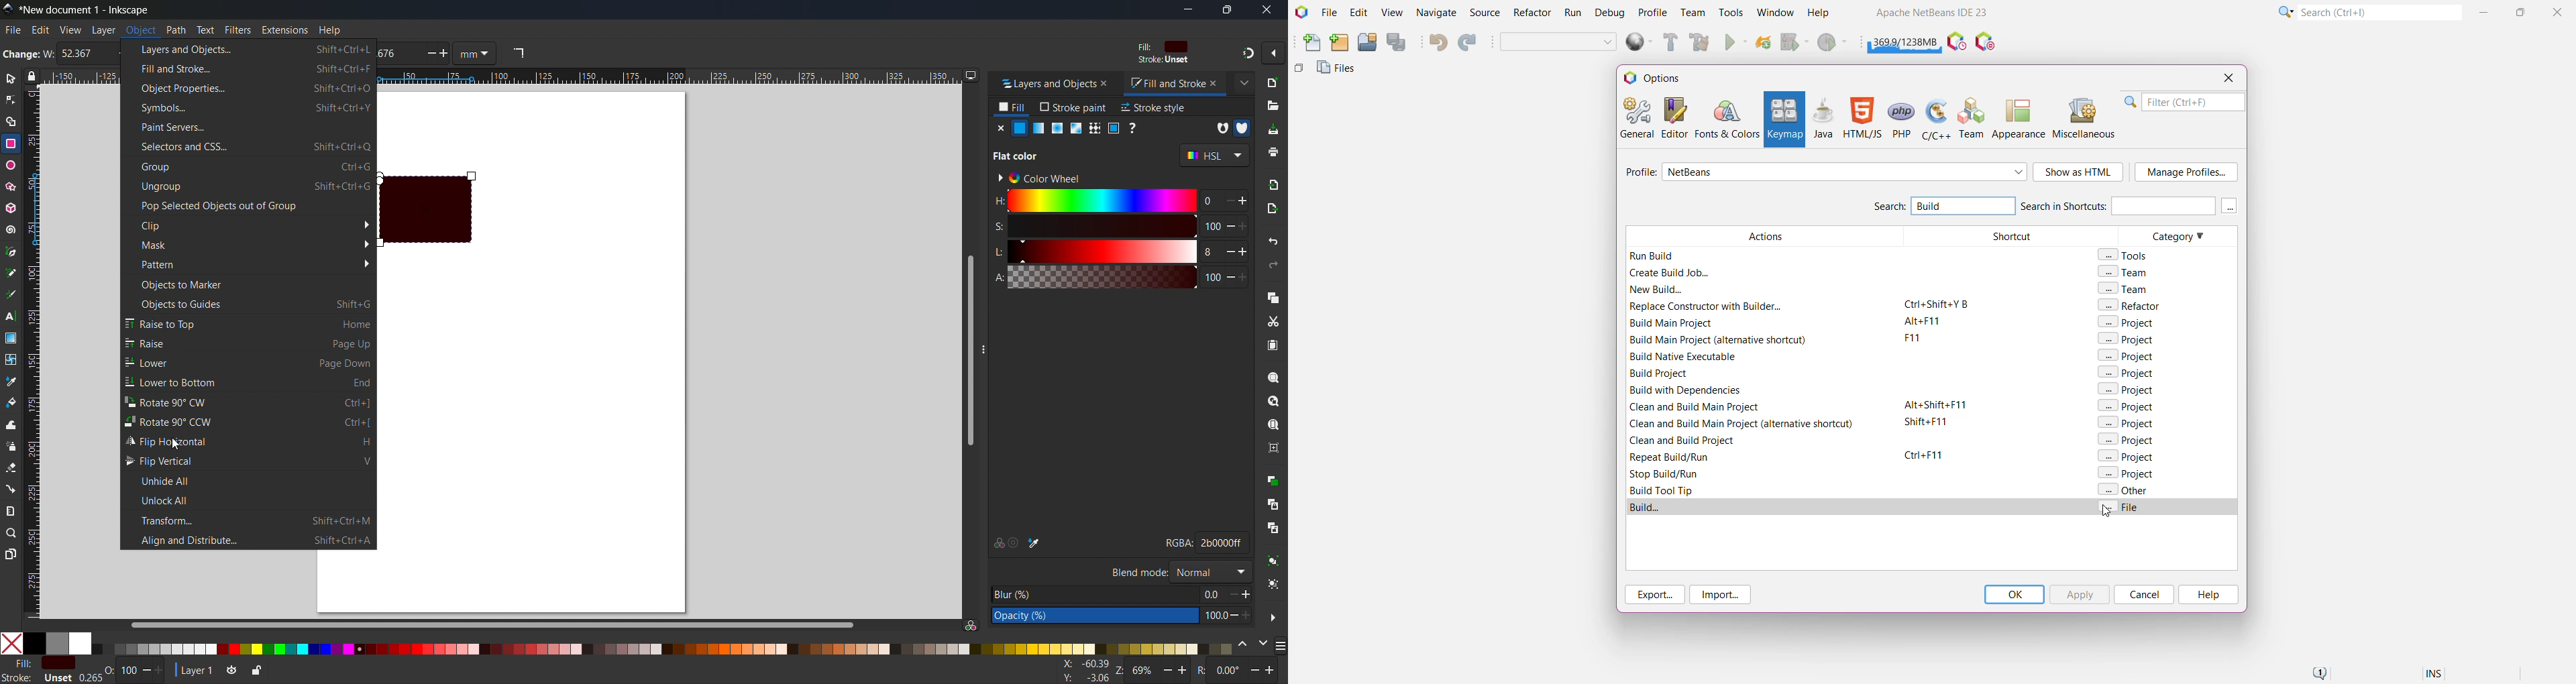 The width and height of the screenshot is (2576, 700). I want to click on Copy, so click(1272, 296).